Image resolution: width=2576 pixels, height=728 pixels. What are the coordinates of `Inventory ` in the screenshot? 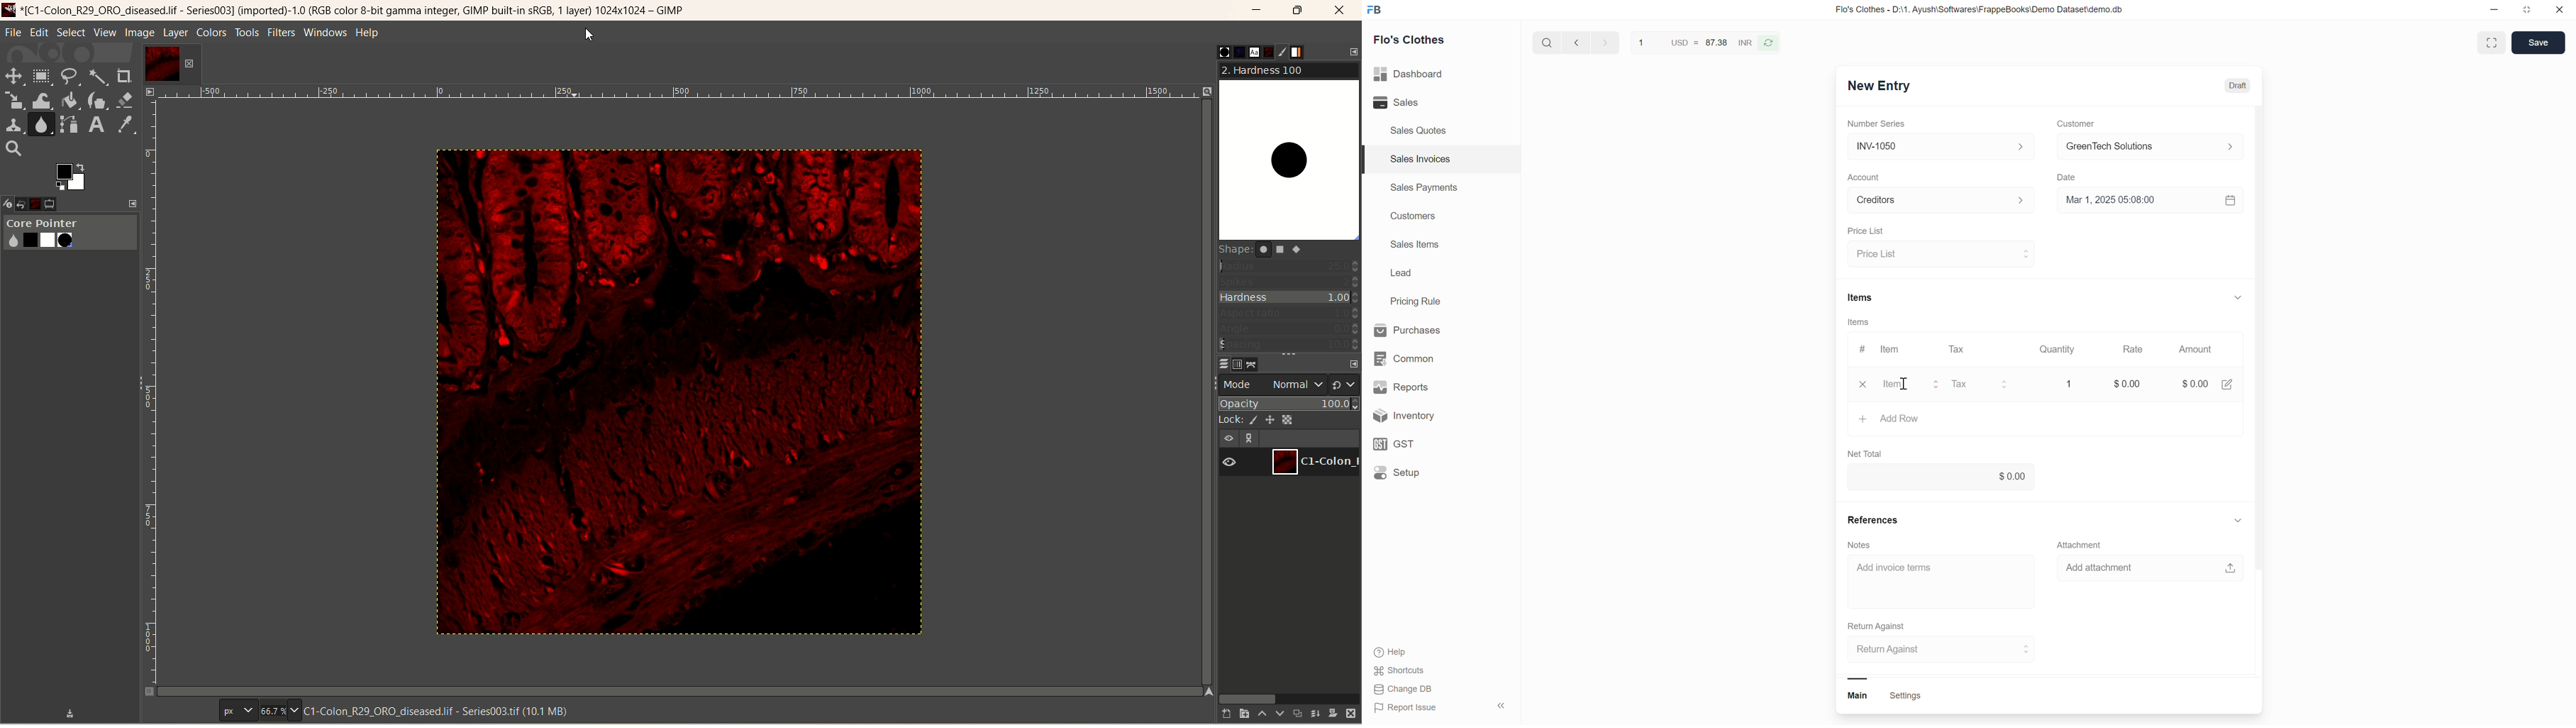 It's located at (1435, 416).